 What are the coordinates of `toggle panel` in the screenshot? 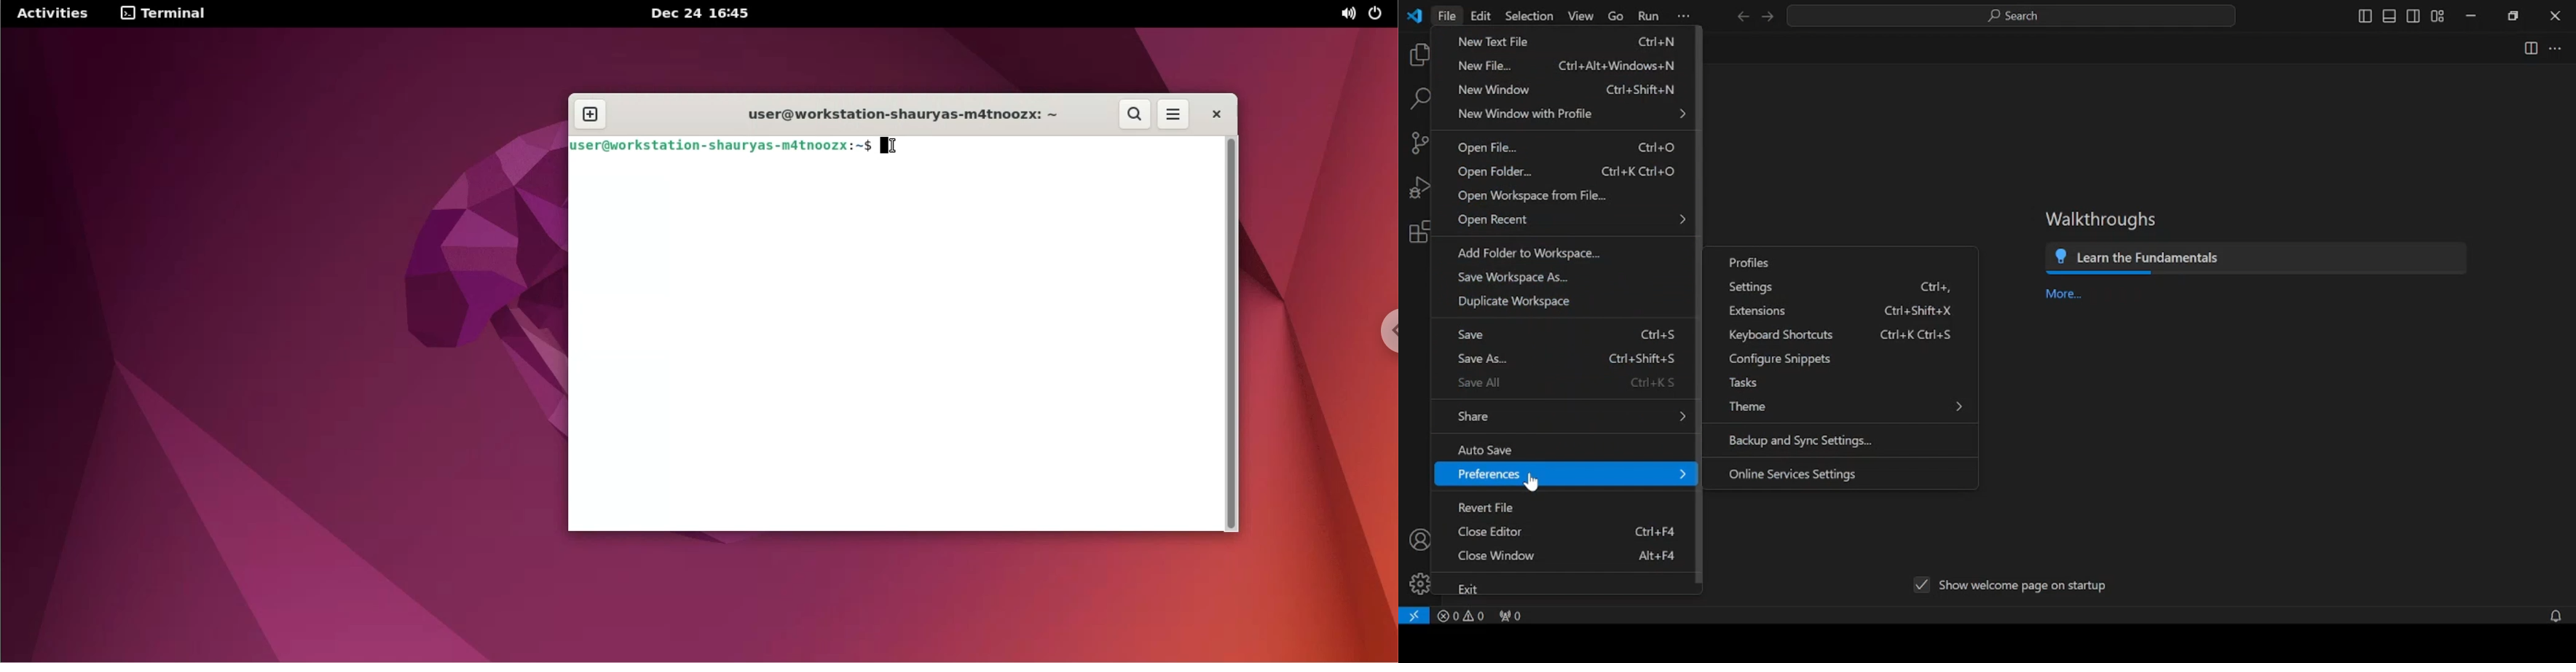 It's located at (2389, 17).